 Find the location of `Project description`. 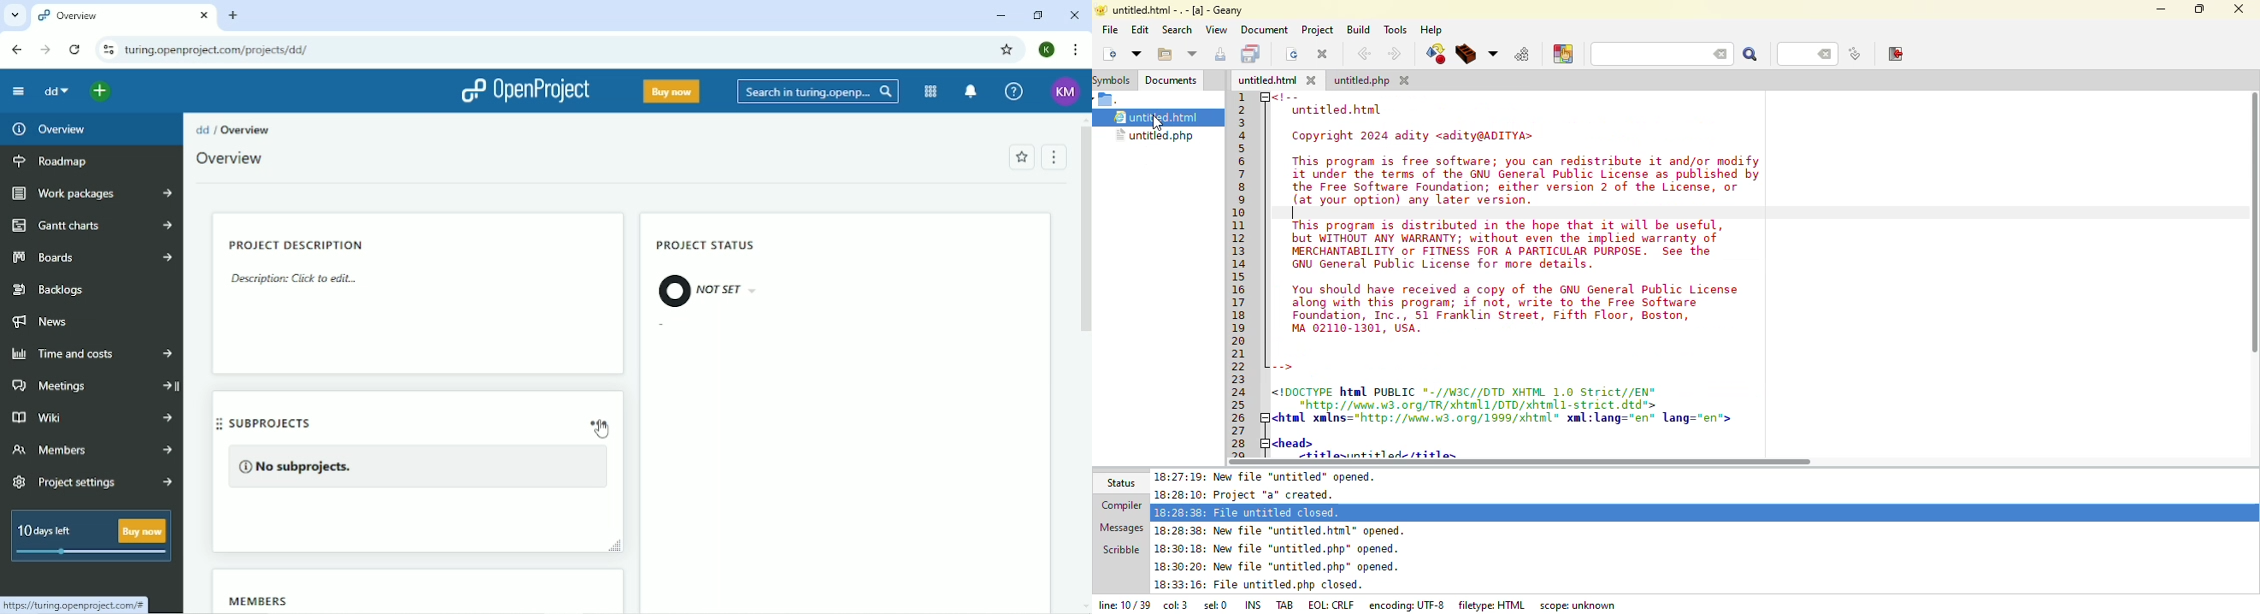

Project description is located at coordinates (298, 243).